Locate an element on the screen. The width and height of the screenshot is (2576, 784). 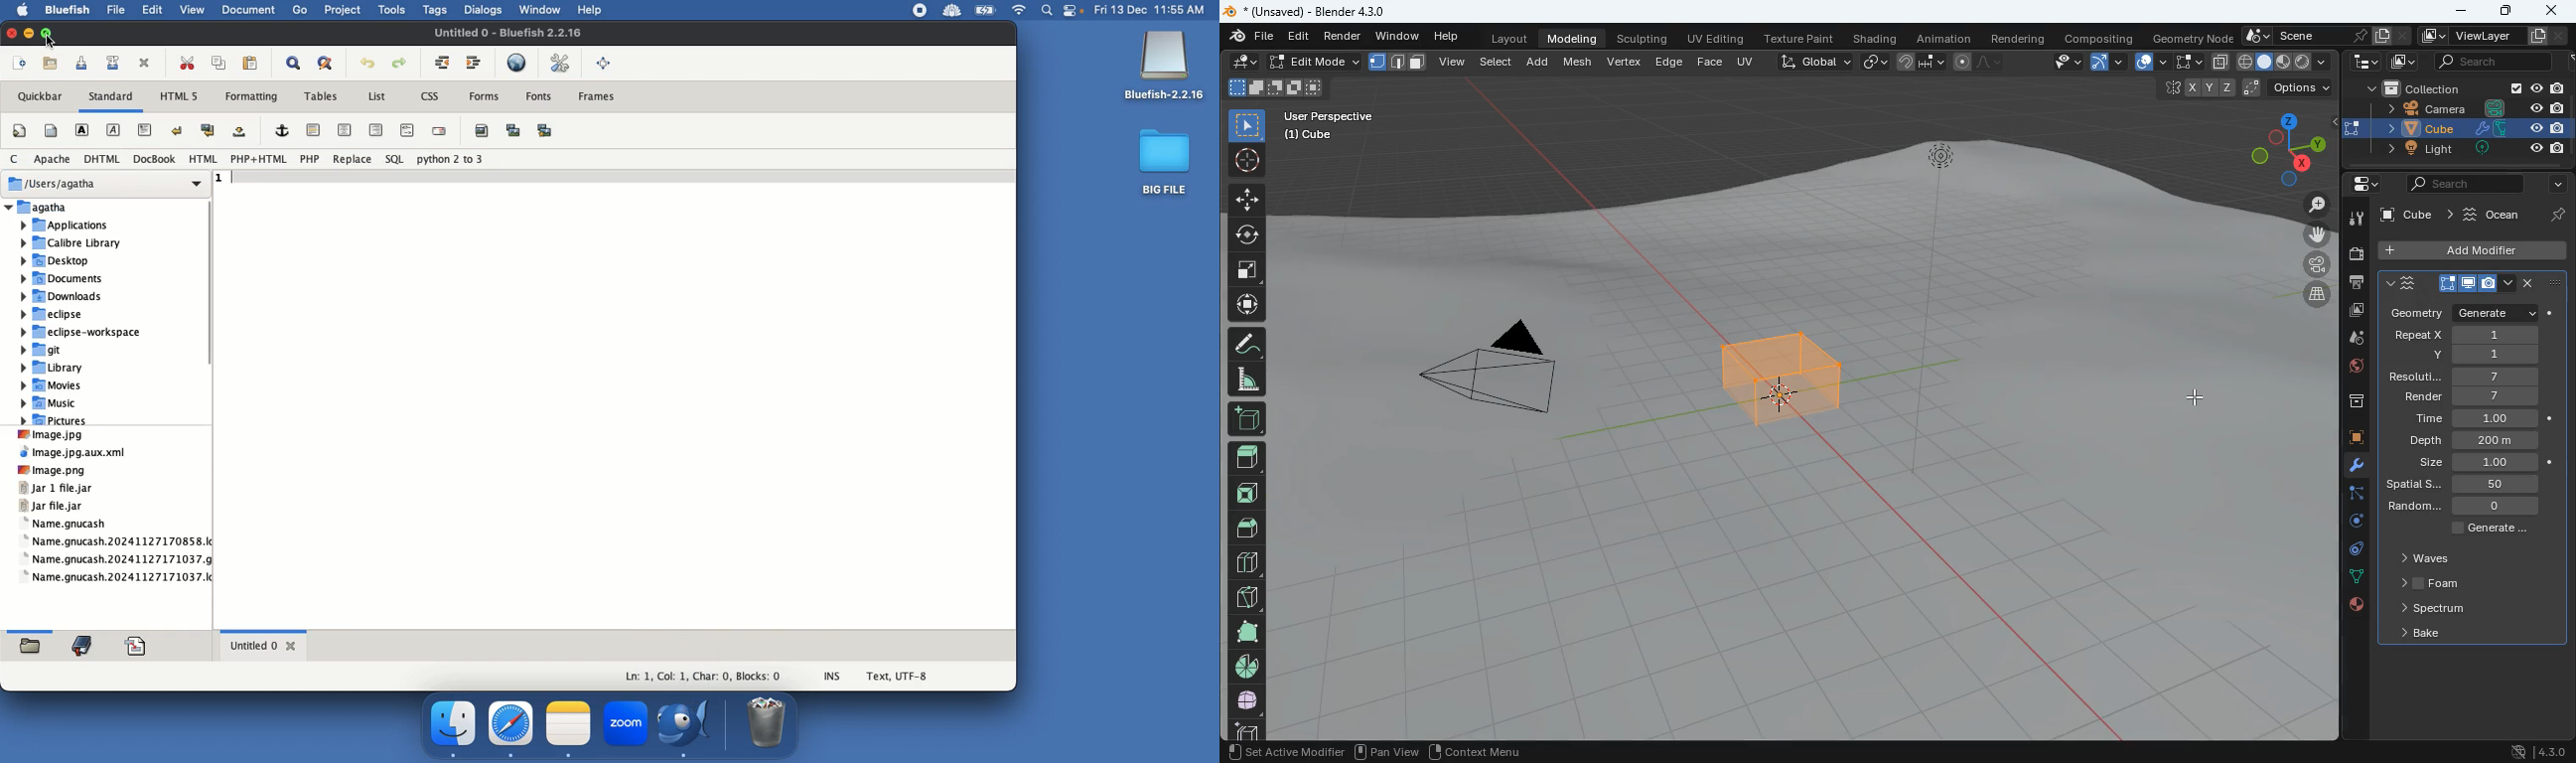
Quick start is located at coordinates (22, 132).